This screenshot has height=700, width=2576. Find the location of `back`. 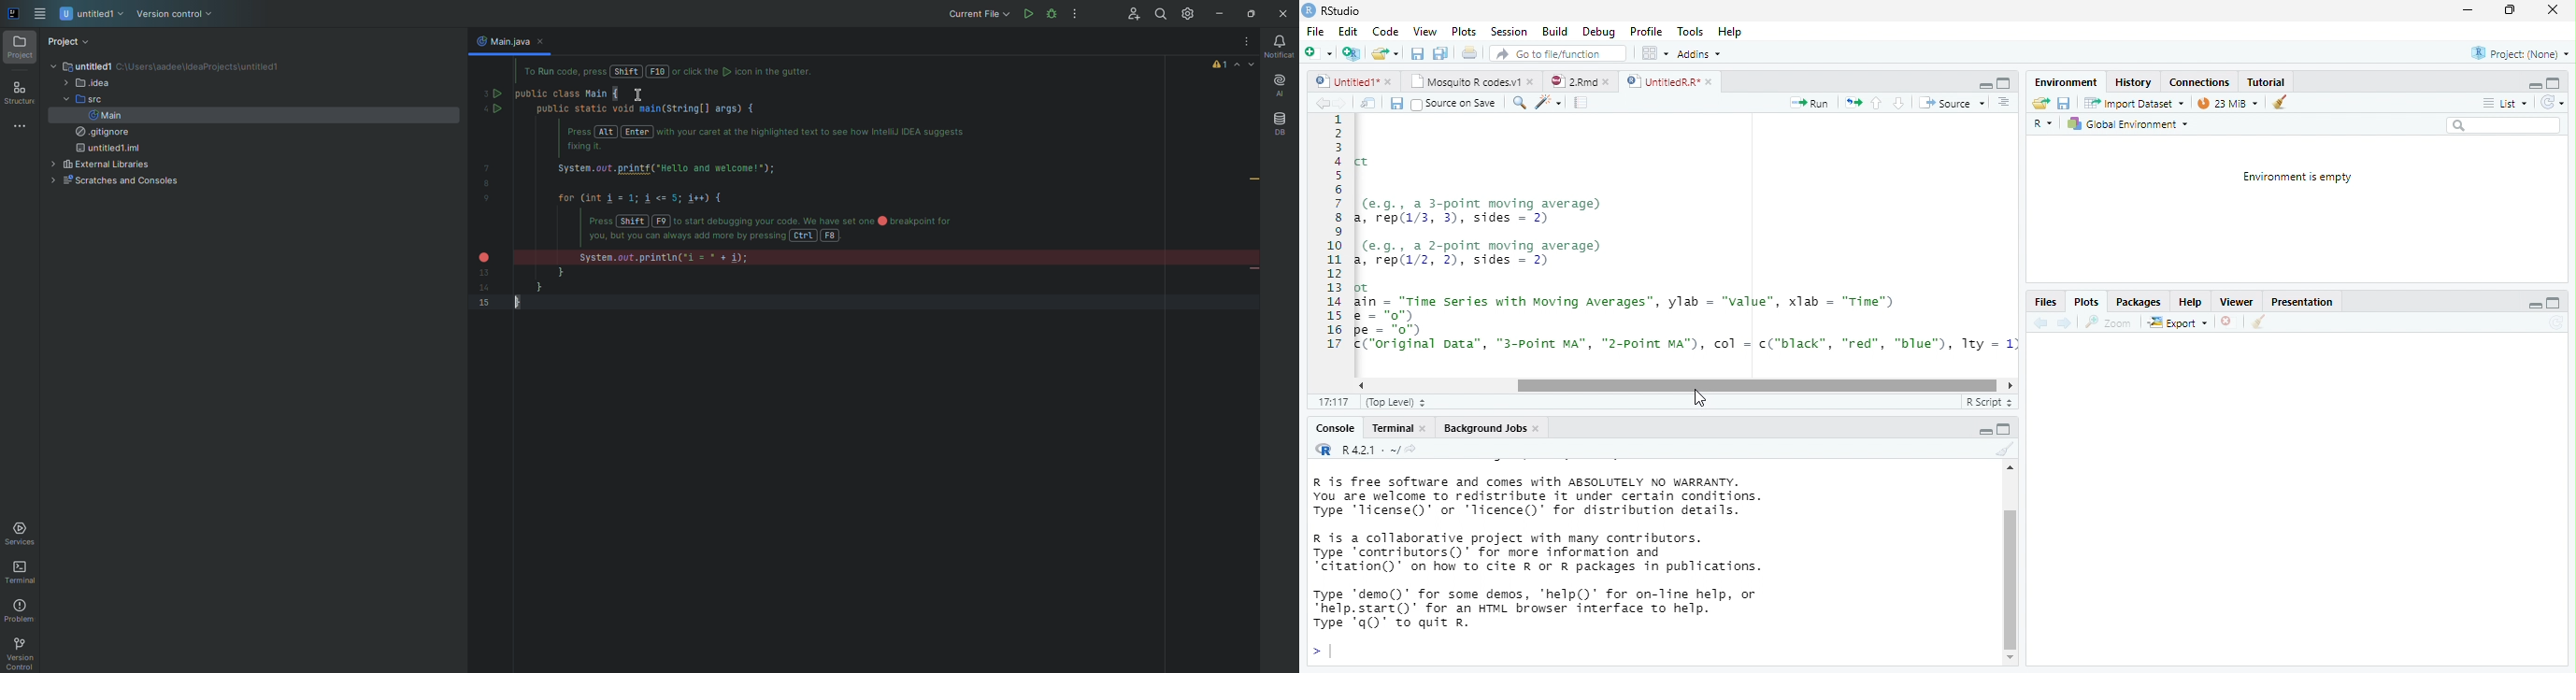

back is located at coordinates (1322, 103).